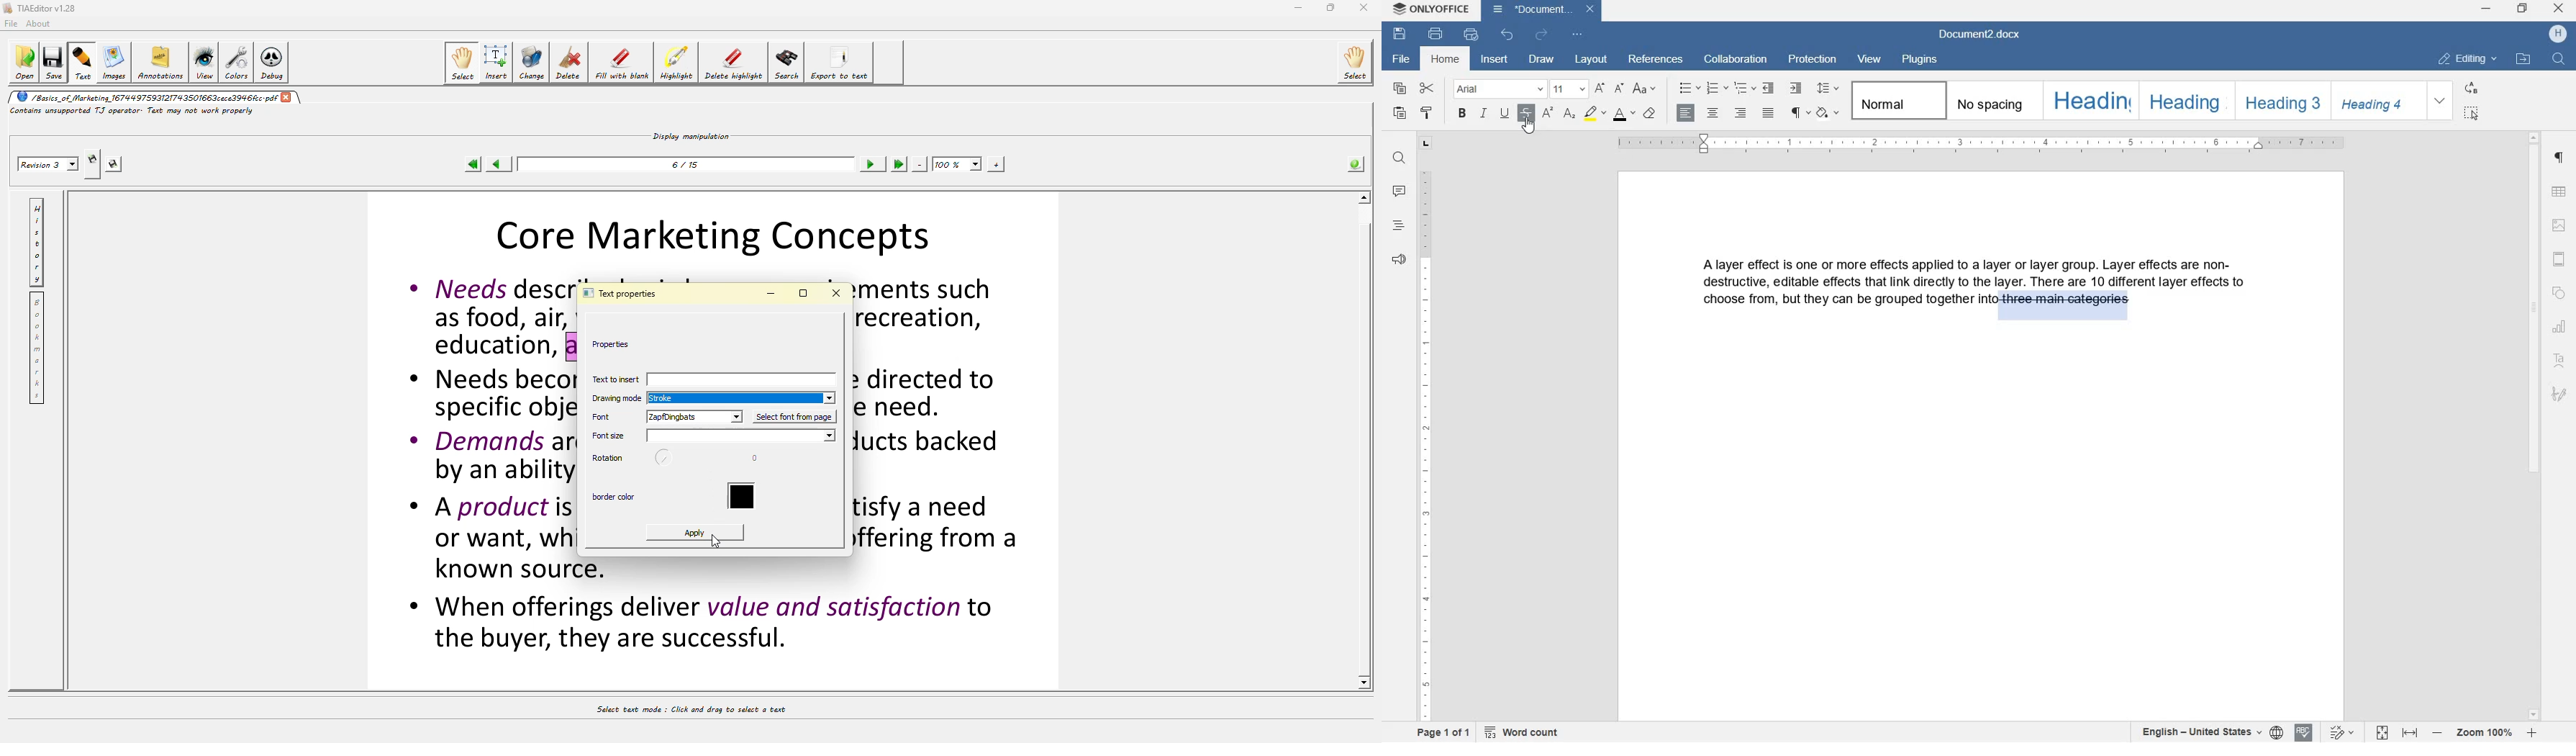  I want to click on protection, so click(1814, 60).